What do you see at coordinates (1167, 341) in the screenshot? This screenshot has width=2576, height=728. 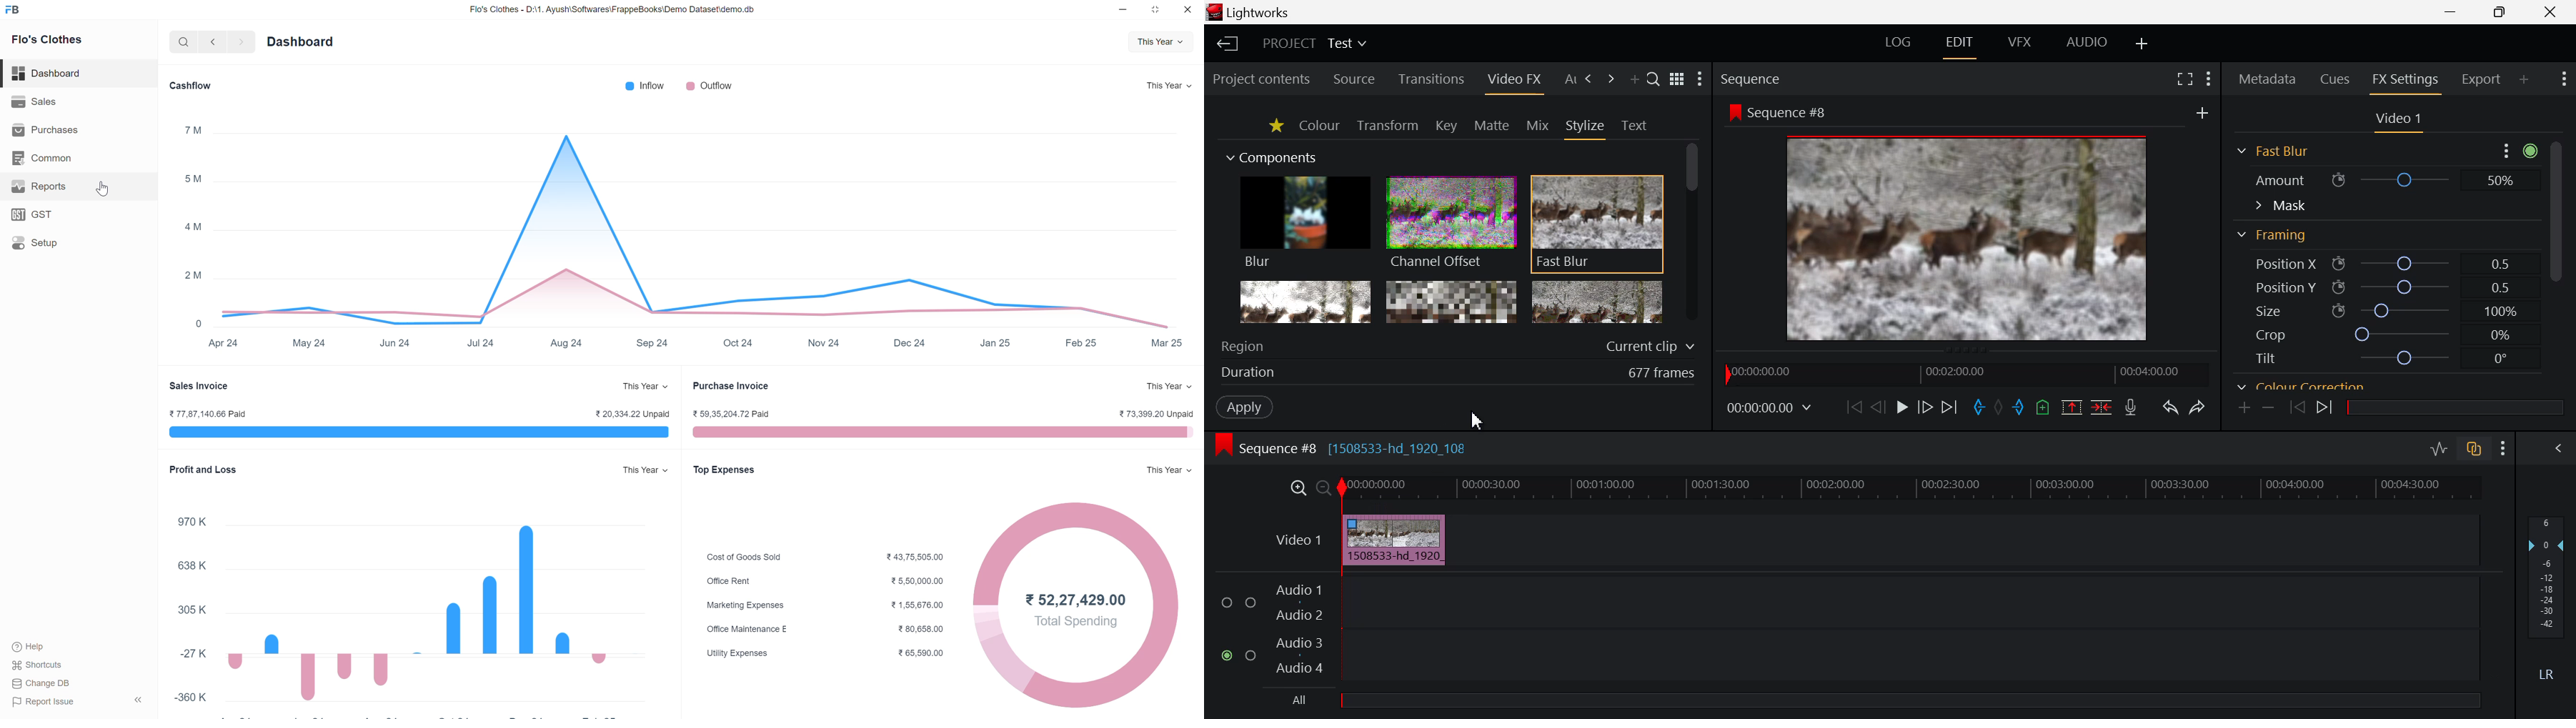 I see `Mar 25` at bounding box center [1167, 341].